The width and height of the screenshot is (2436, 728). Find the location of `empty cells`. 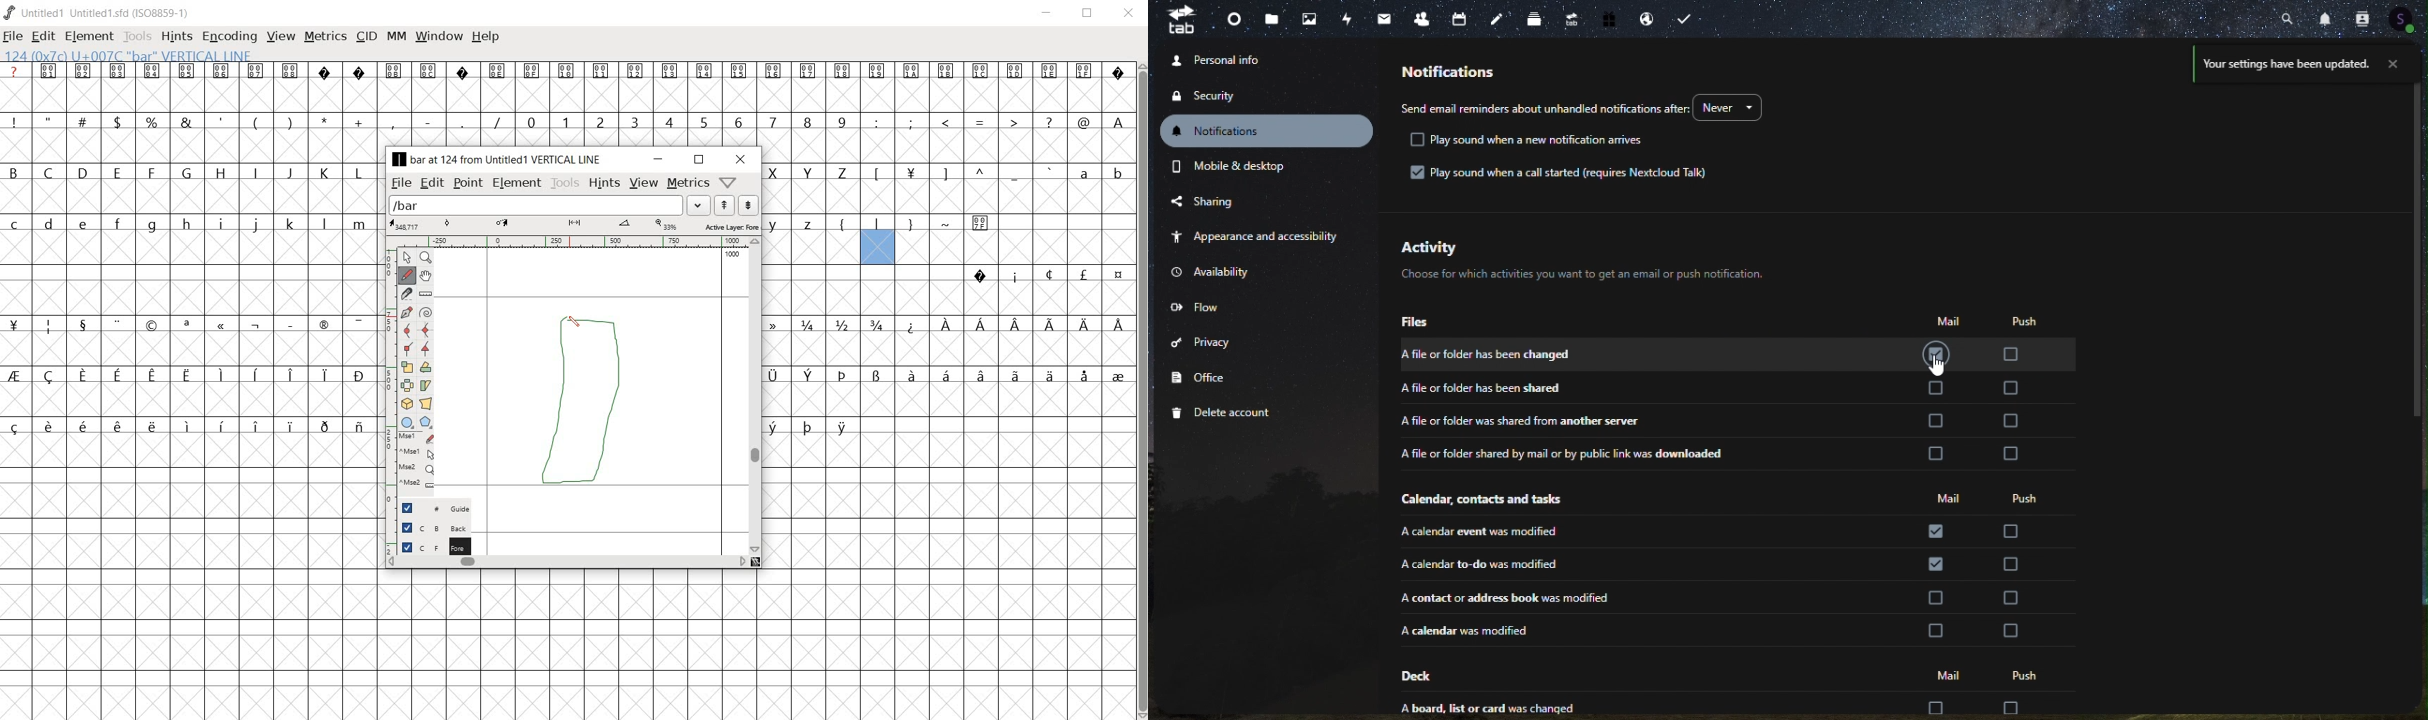

empty cells is located at coordinates (566, 97).